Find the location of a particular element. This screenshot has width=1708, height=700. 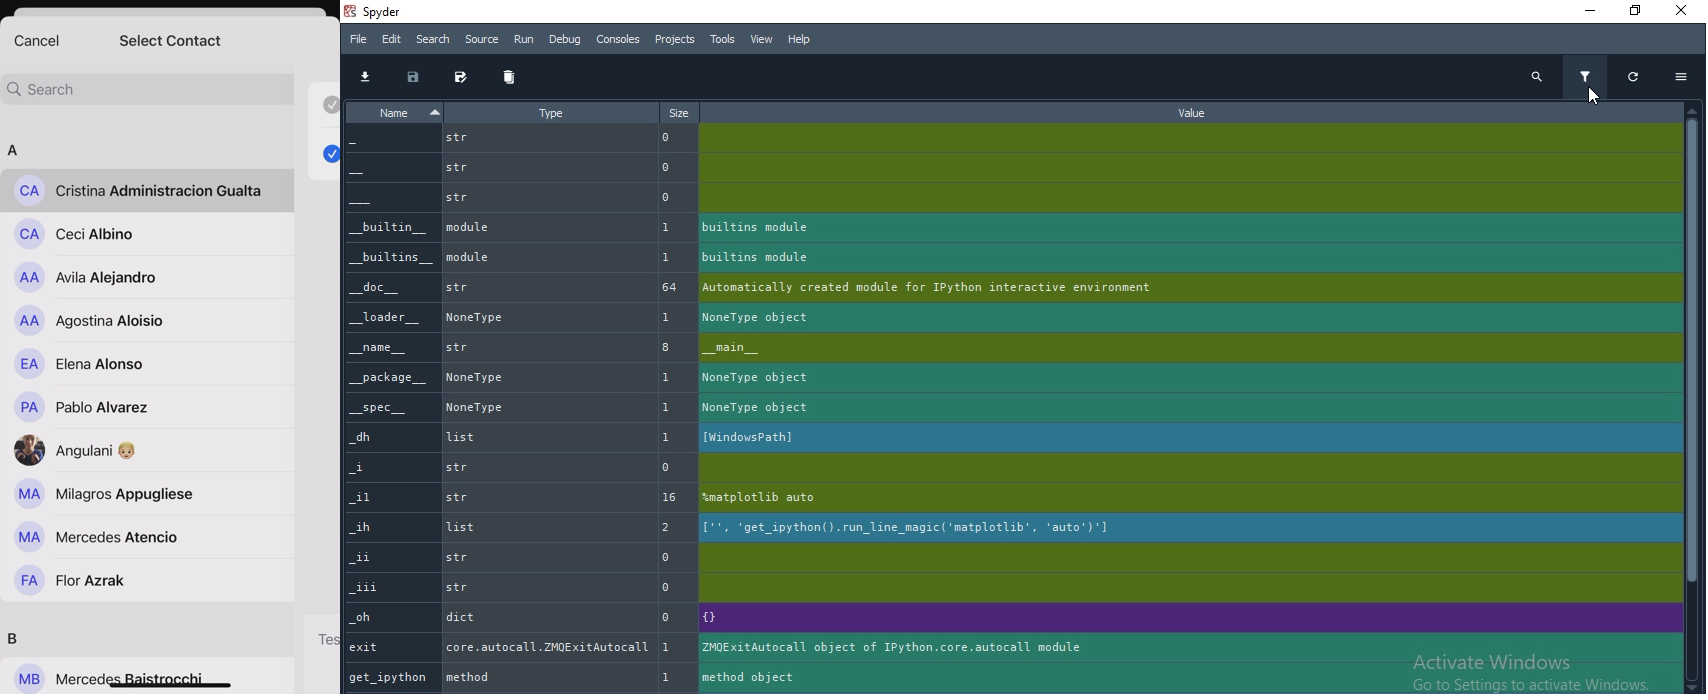

Debug is located at coordinates (563, 38).